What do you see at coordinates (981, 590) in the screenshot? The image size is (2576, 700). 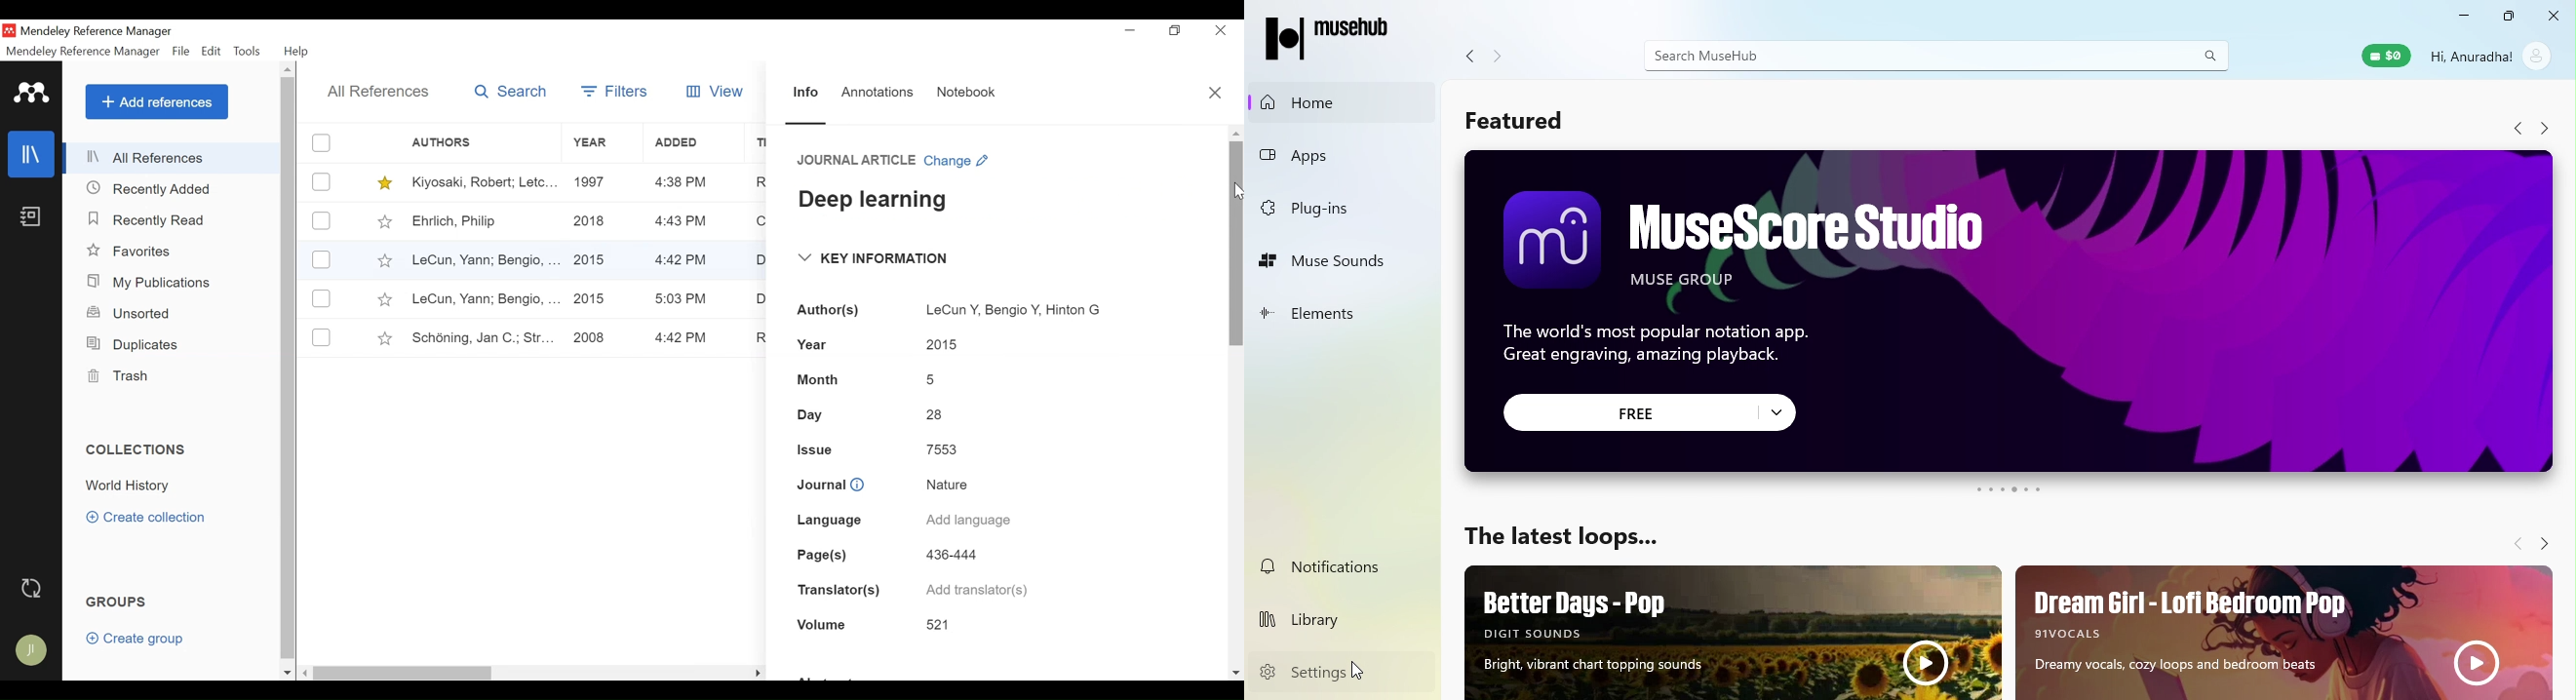 I see `Add Translator(s)` at bounding box center [981, 590].